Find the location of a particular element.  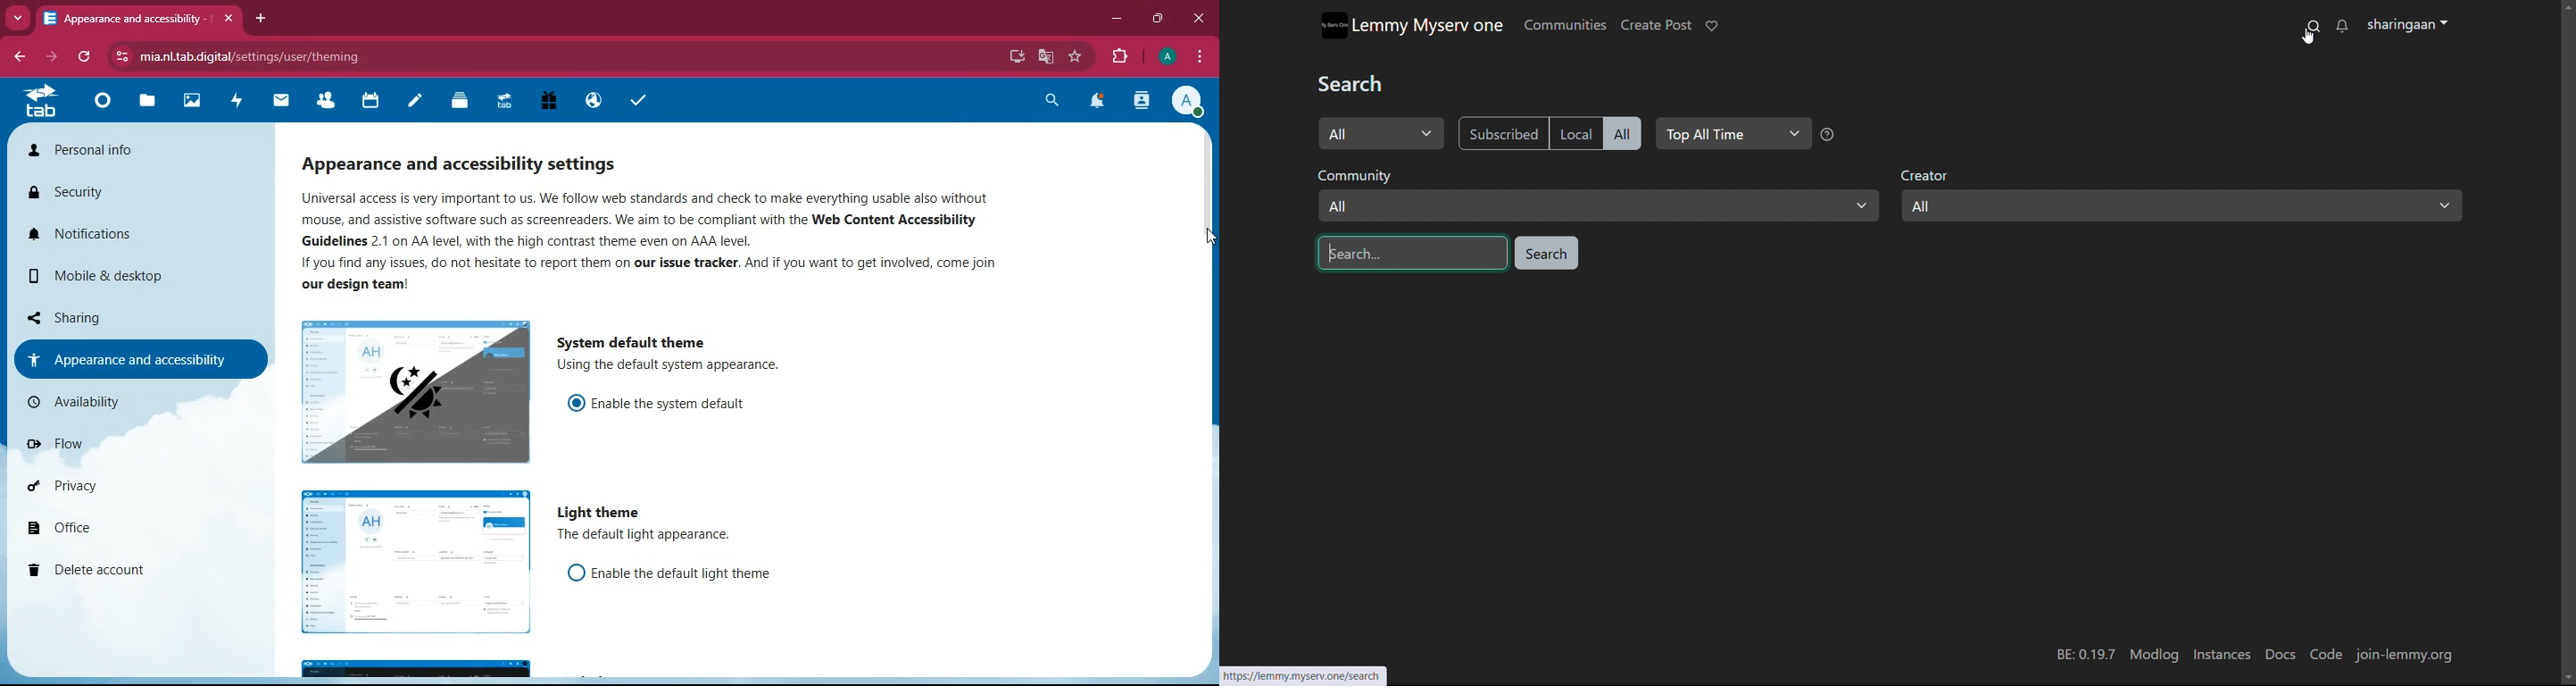

flow is located at coordinates (107, 443).